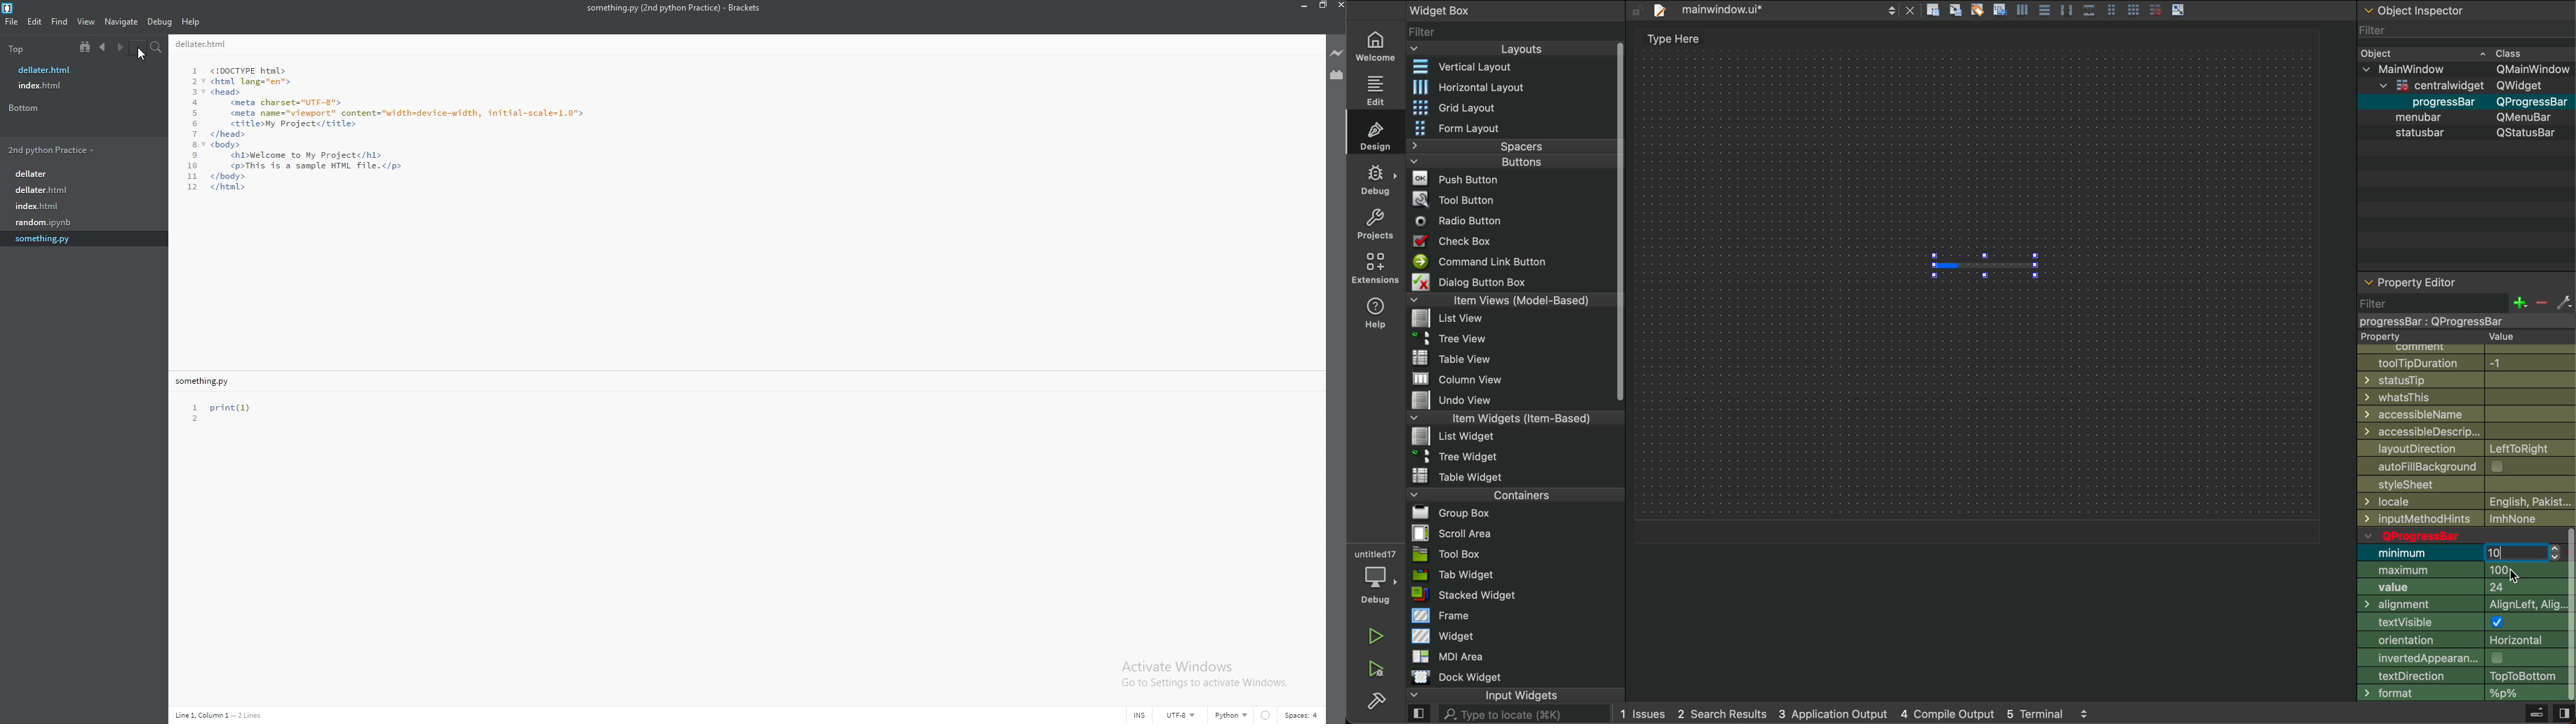 Image resolution: width=2576 pixels, height=728 pixels. I want to click on File, so click(1454, 435).